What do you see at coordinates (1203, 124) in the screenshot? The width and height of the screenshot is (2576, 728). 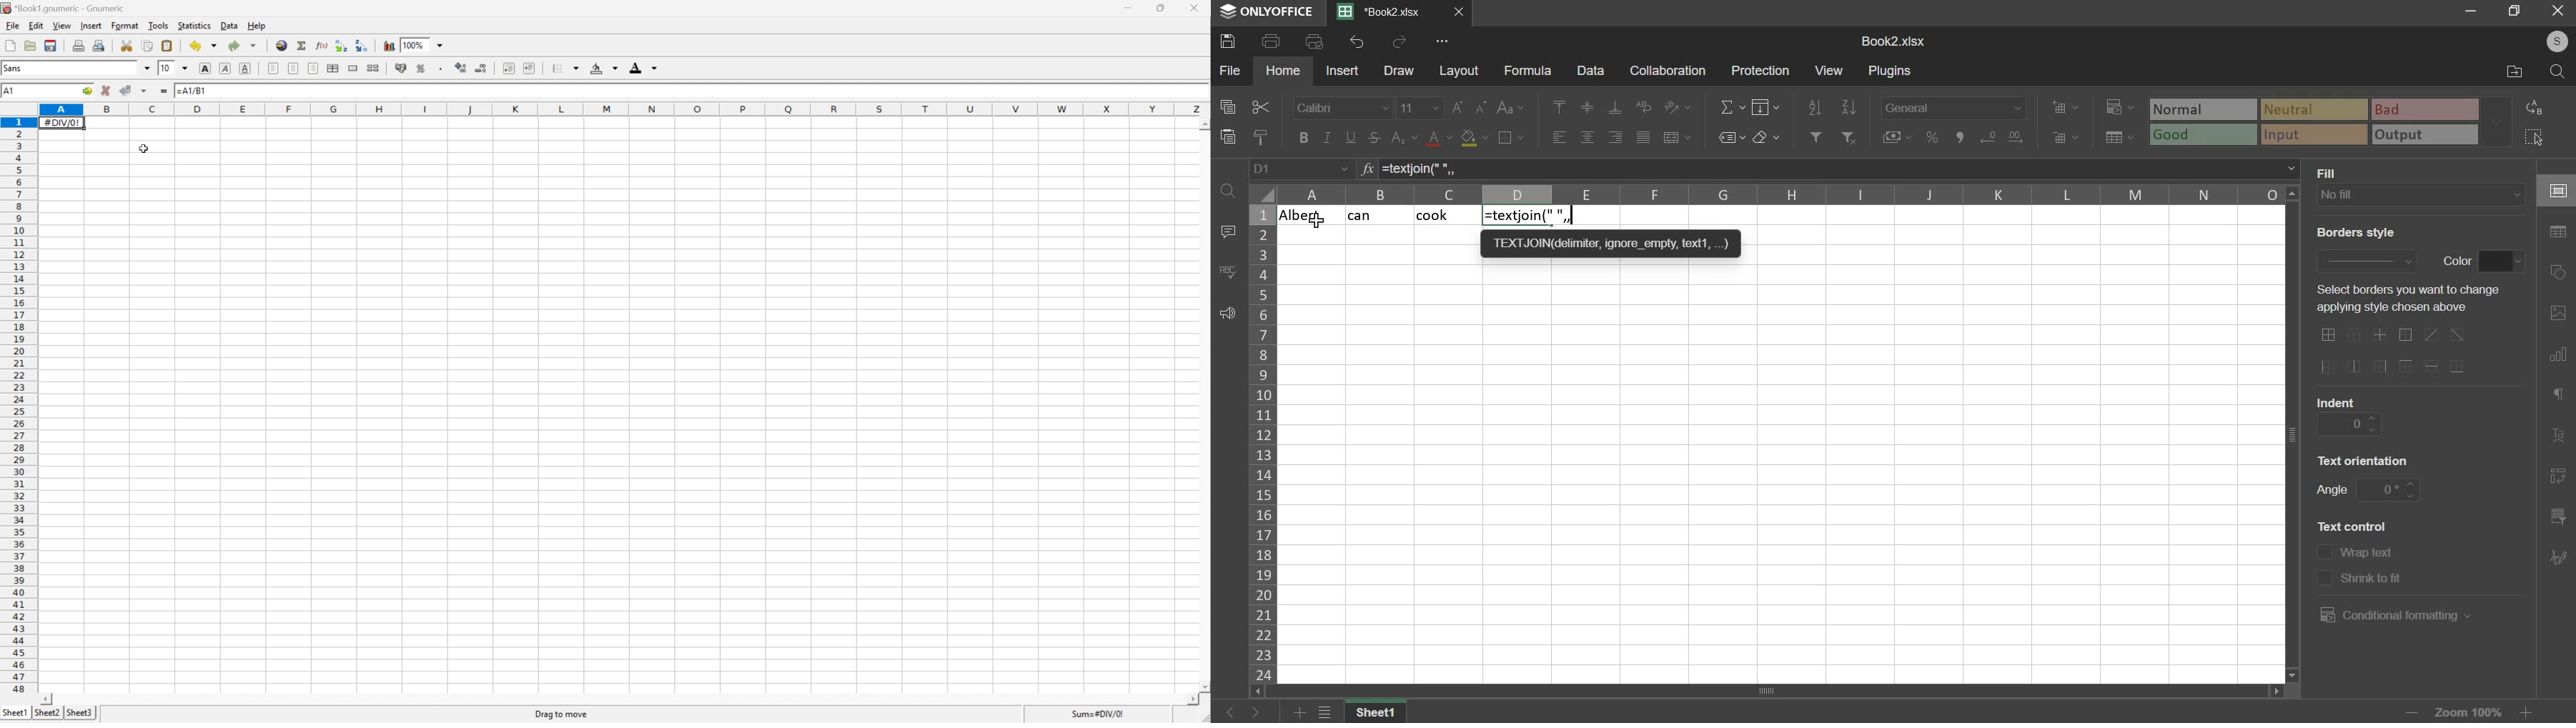 I see `Scroll up` at bounding box center [1203, 124].